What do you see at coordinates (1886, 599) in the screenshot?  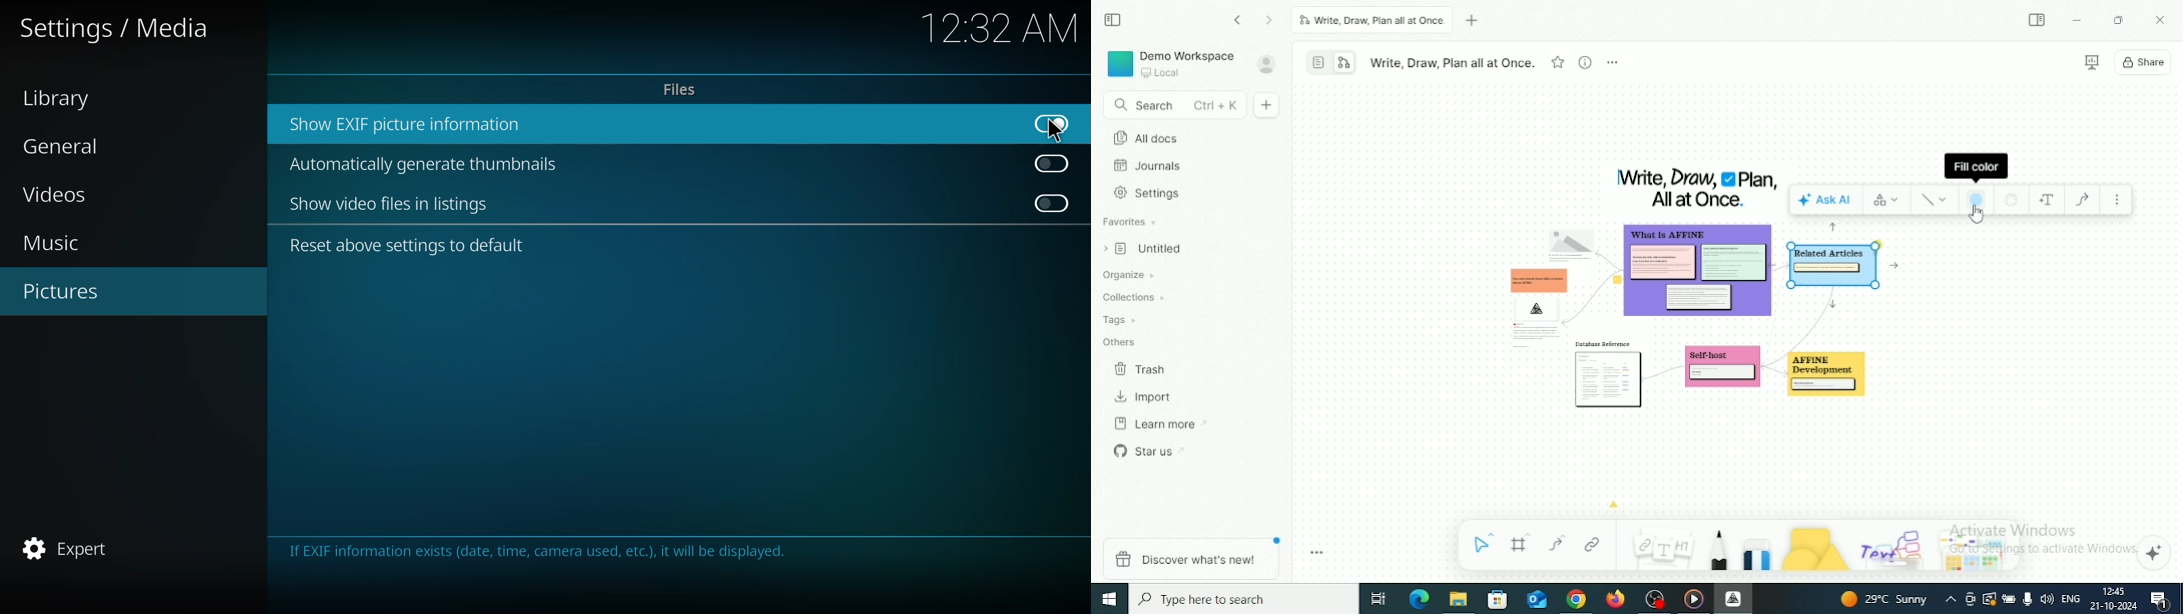 I see `Temperature` at bounding box center [1886, 599].